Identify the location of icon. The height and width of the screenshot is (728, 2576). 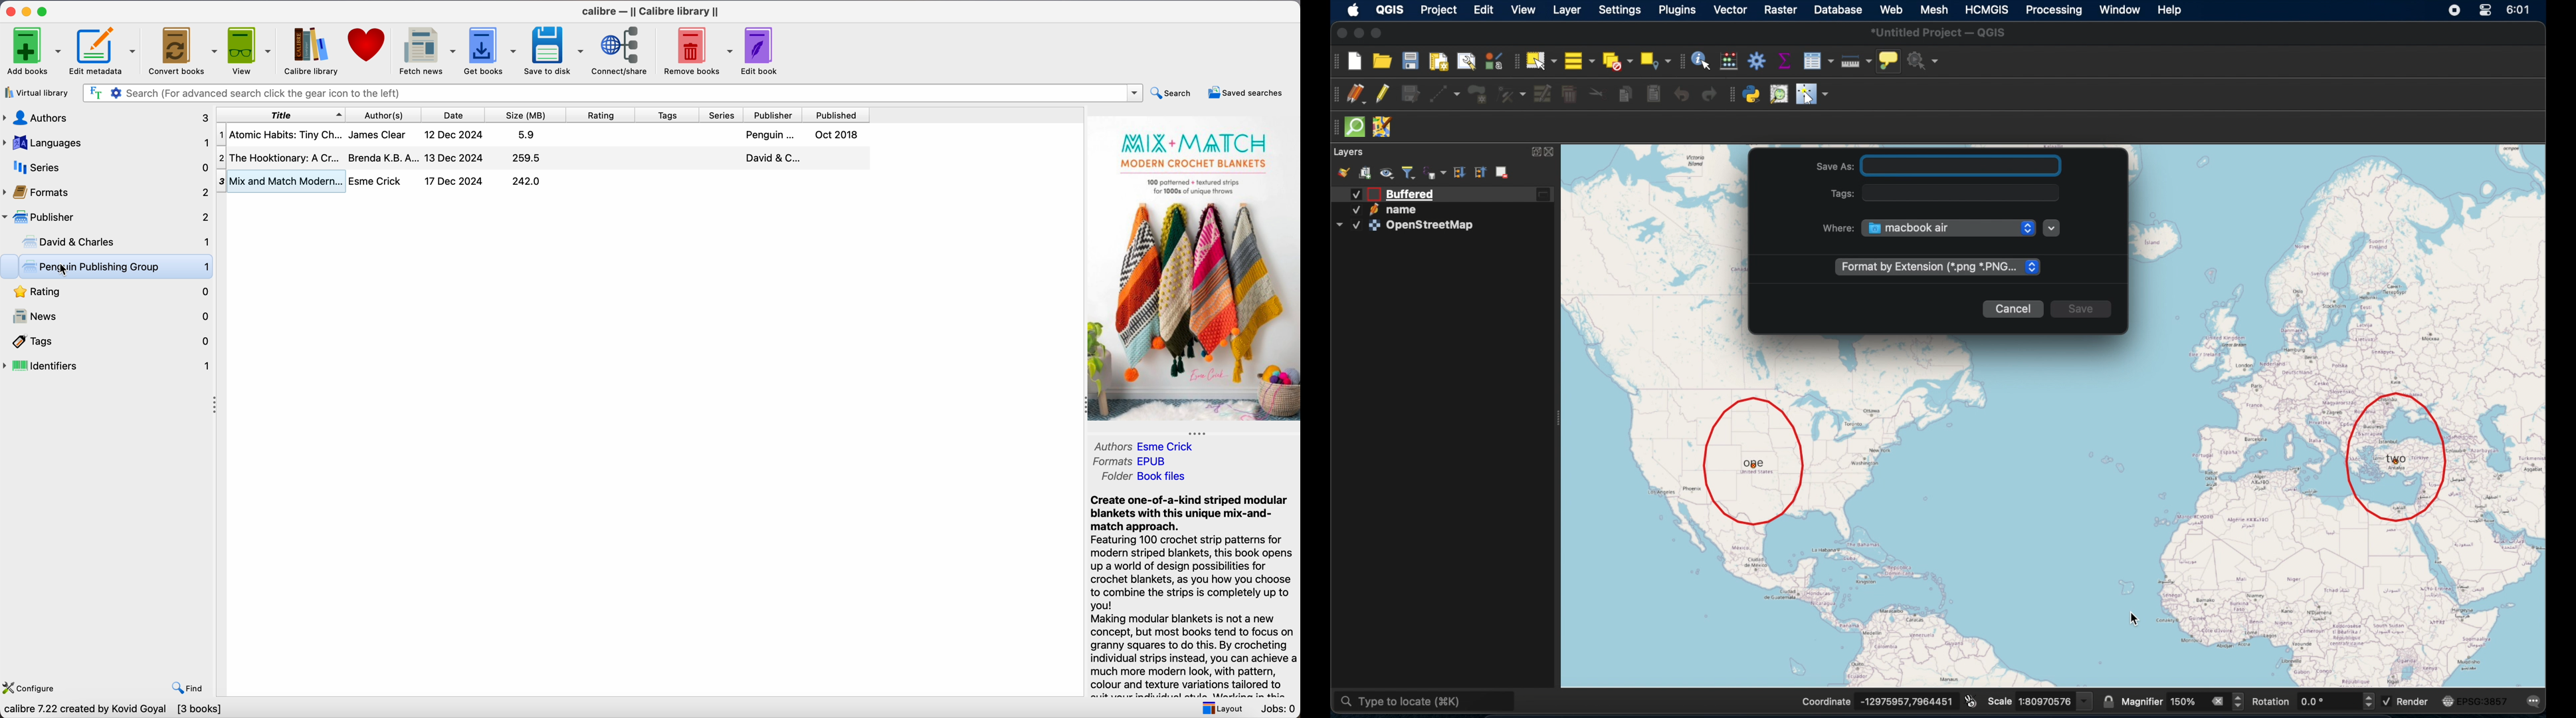
(2447, 701).